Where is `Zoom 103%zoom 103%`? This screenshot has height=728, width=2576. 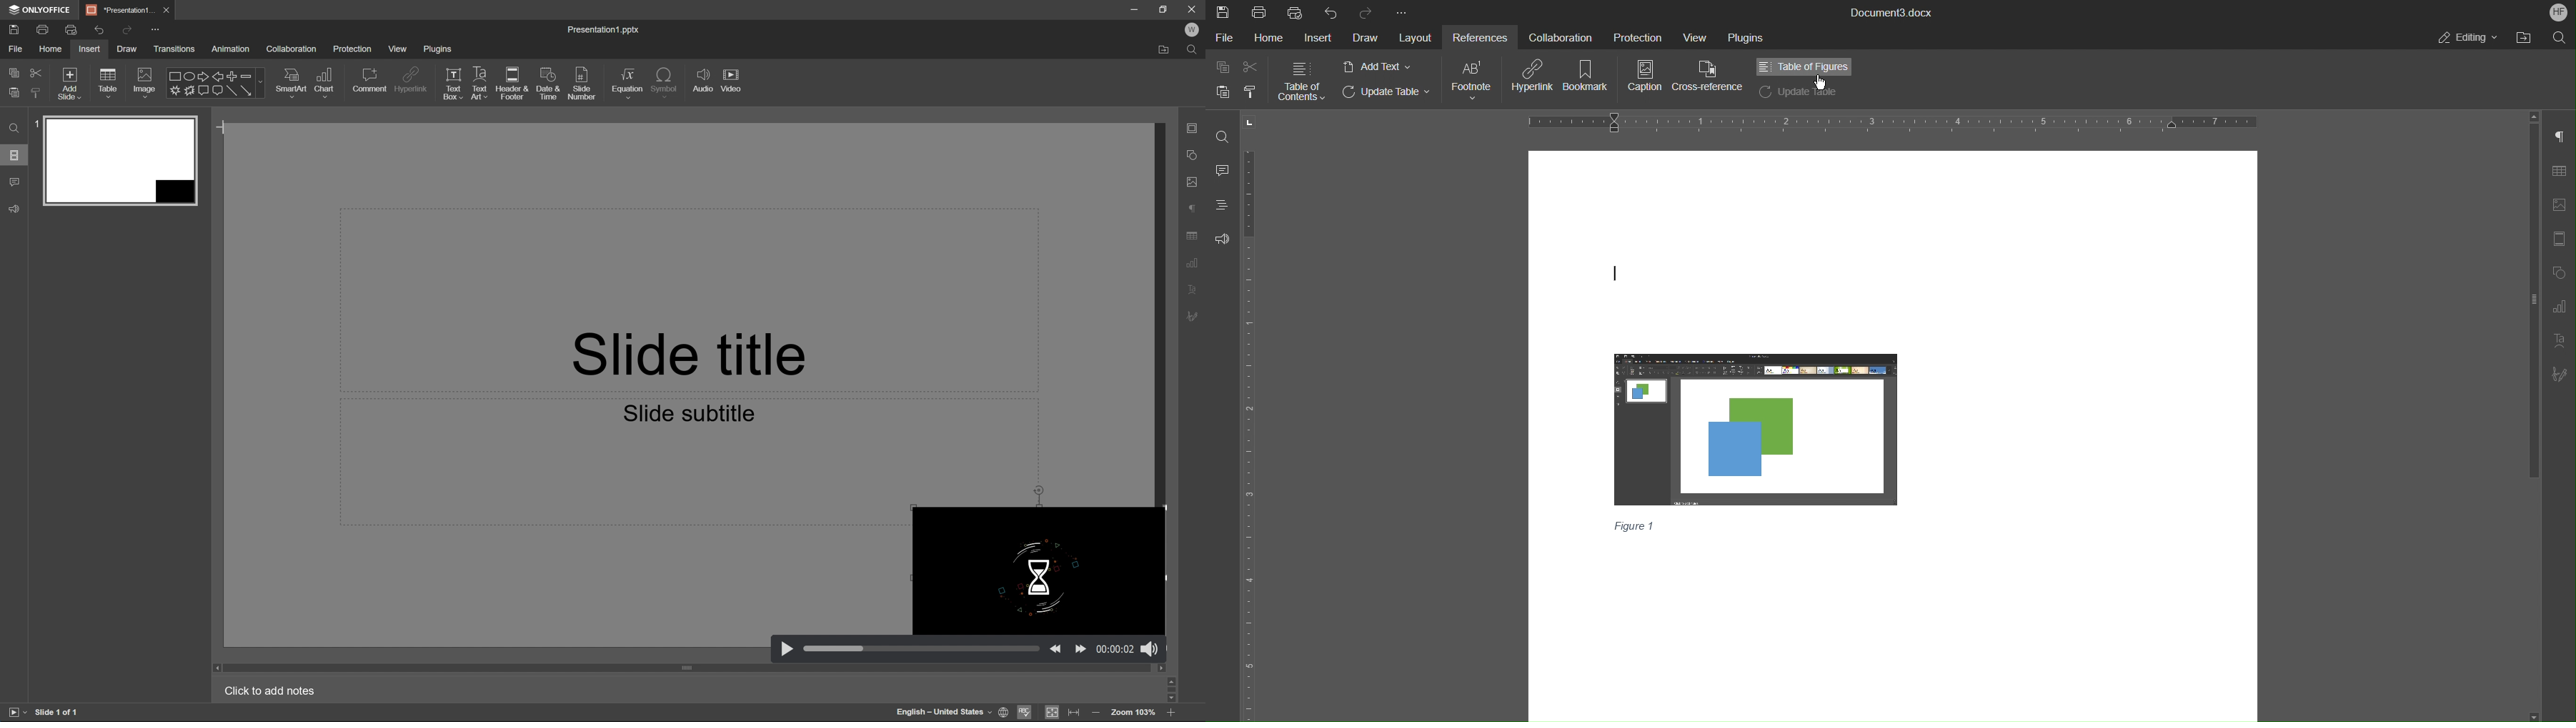 Zoom 103%zoom 103% is located at coordinates (1134, 713).